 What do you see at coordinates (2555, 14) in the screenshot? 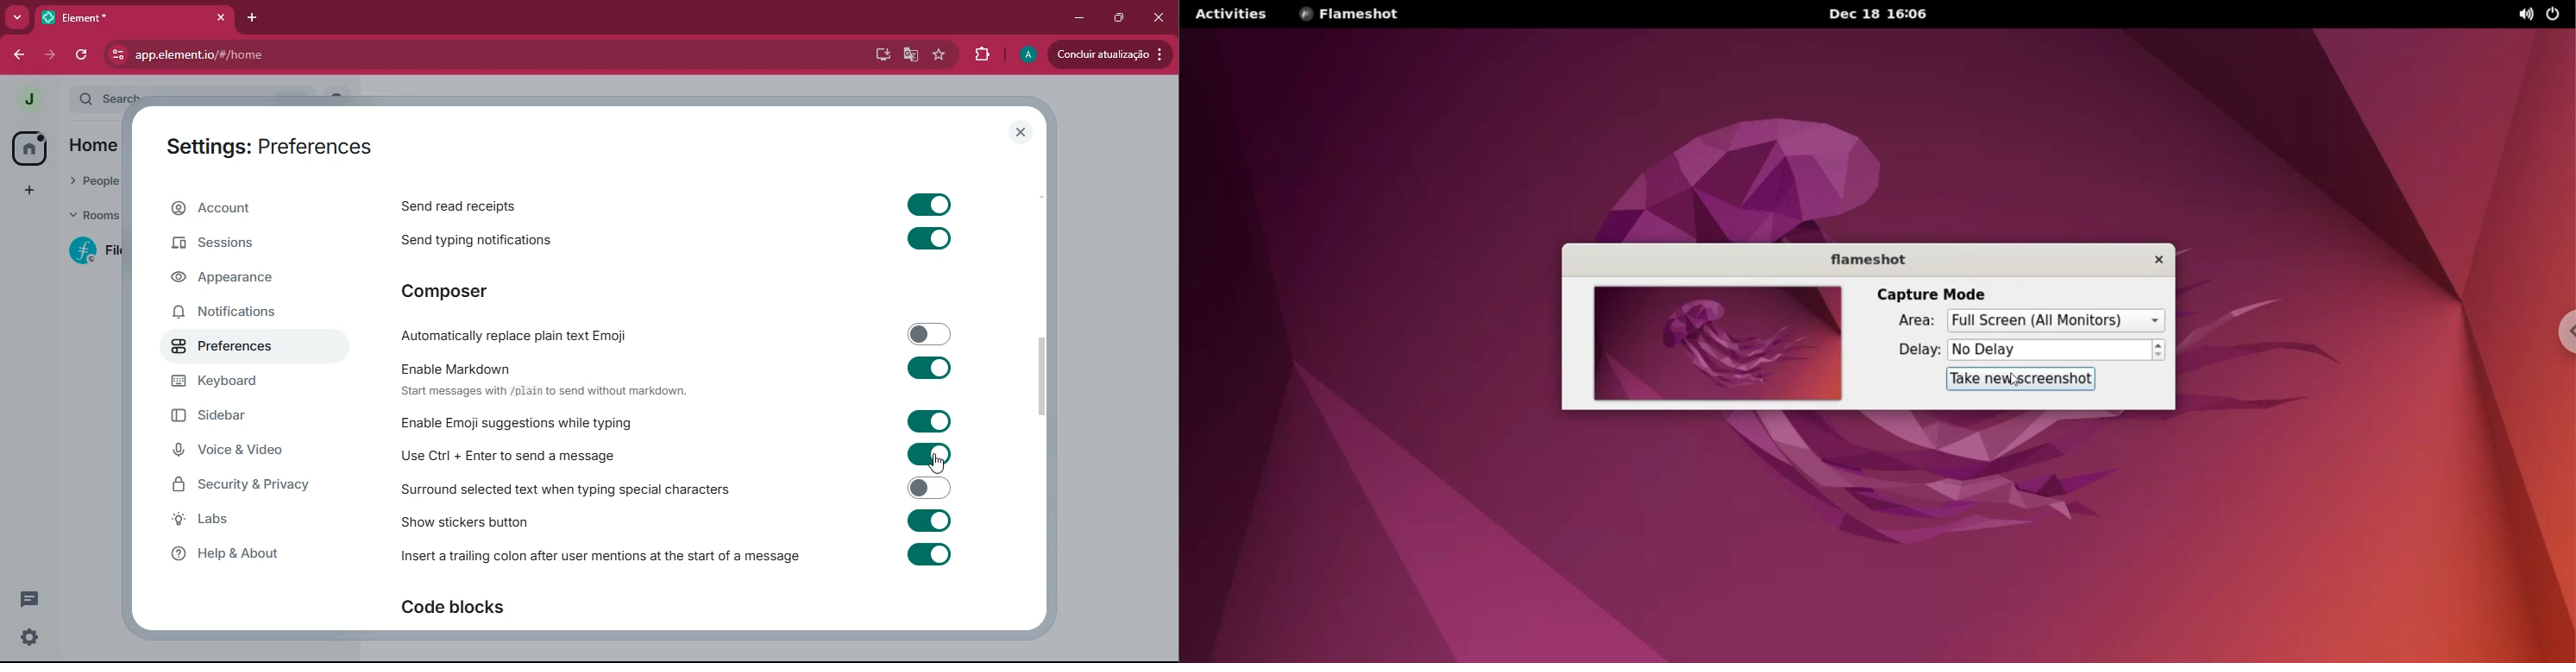
I see `on/off controls` at bounding box center [2555, 14].